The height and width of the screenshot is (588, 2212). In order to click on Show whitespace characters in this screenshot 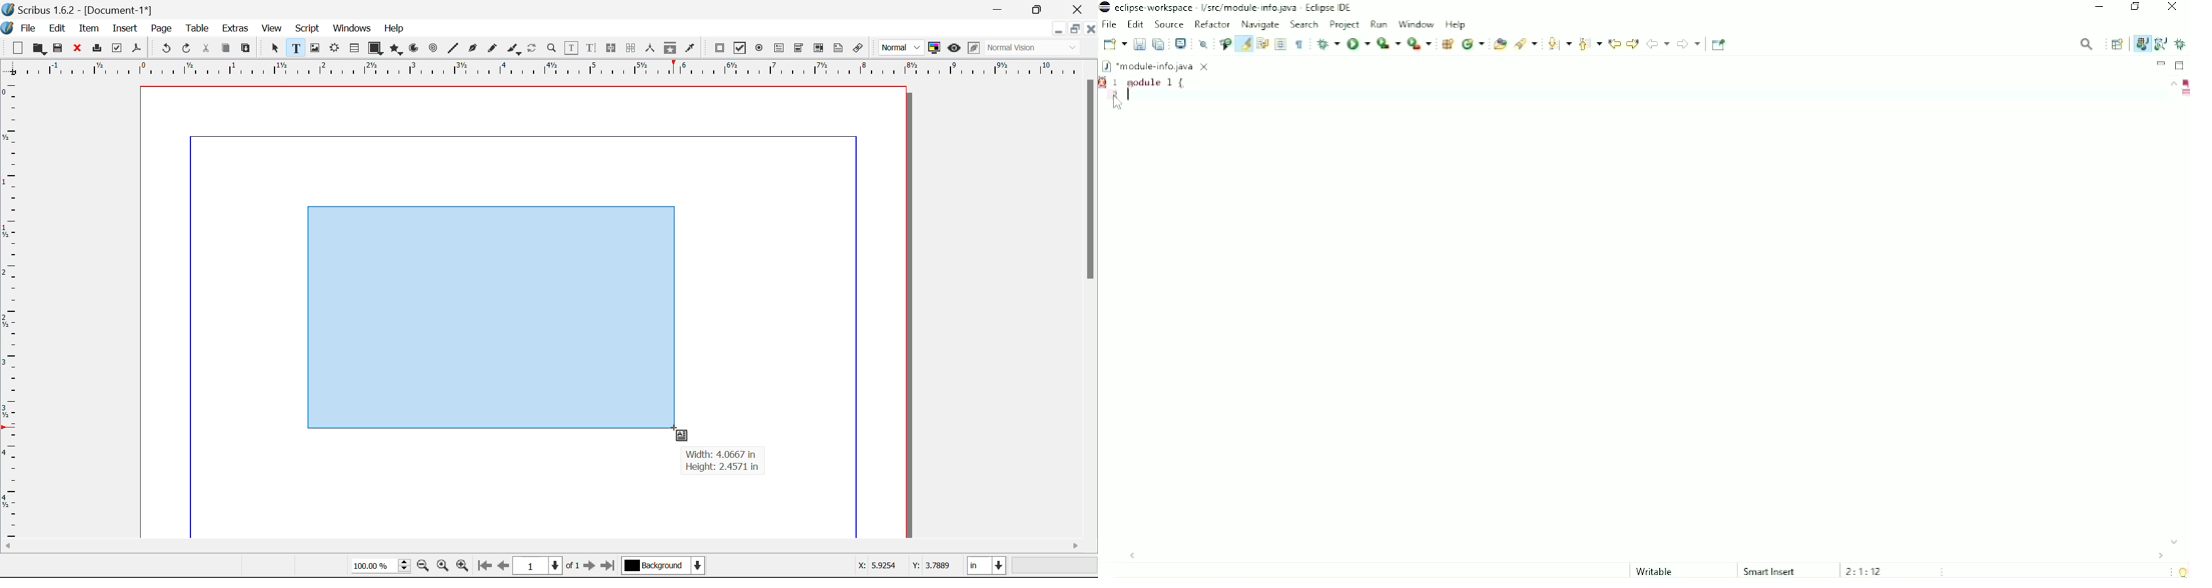, I will do `click(1299, 44)`.